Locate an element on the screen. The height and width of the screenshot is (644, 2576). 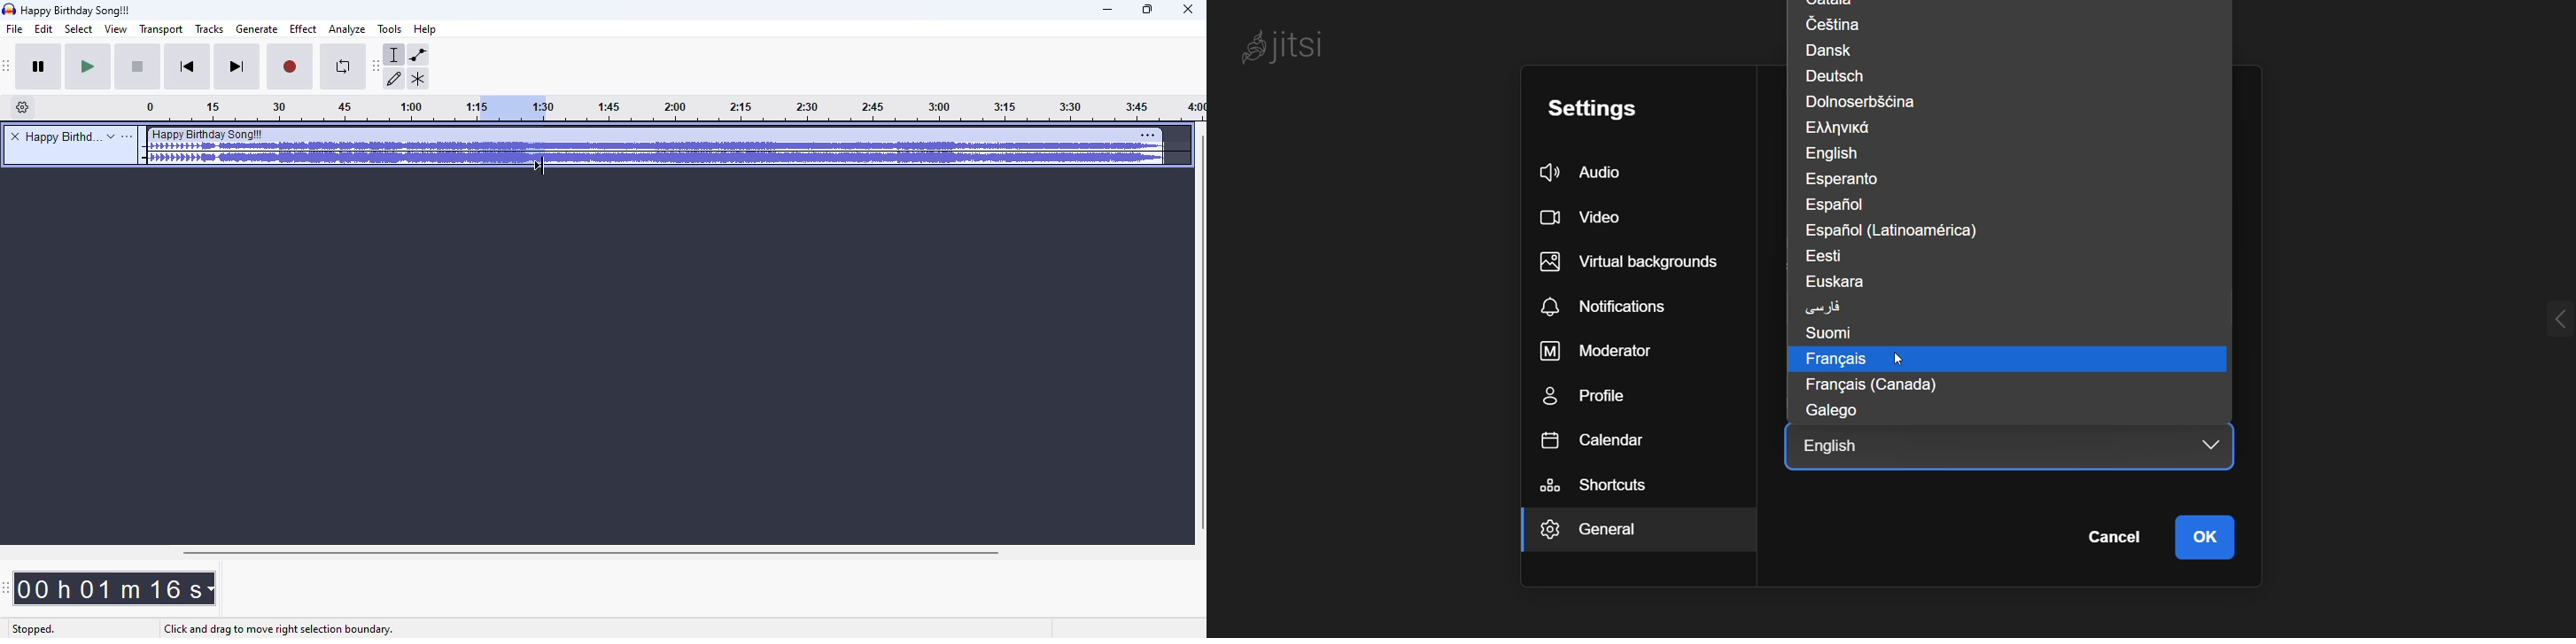
close is located at coordinates (1188, 10).